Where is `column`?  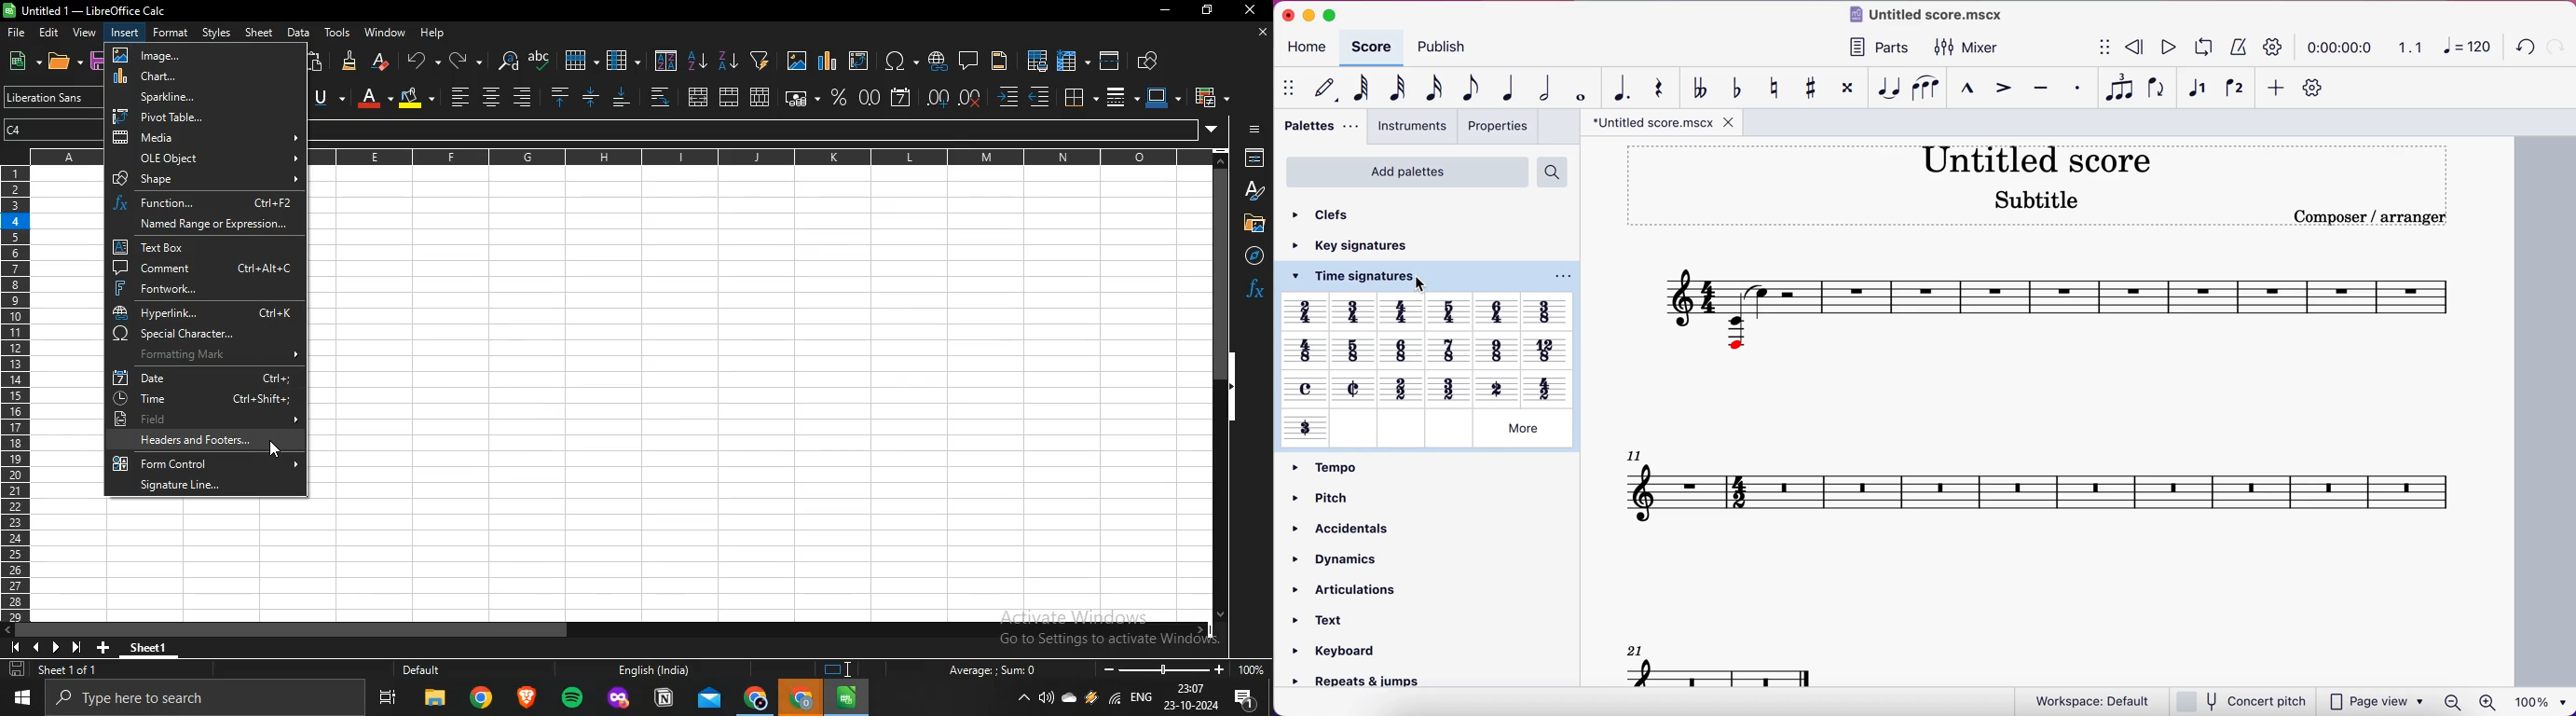
column is located at coordinates (623, 61).